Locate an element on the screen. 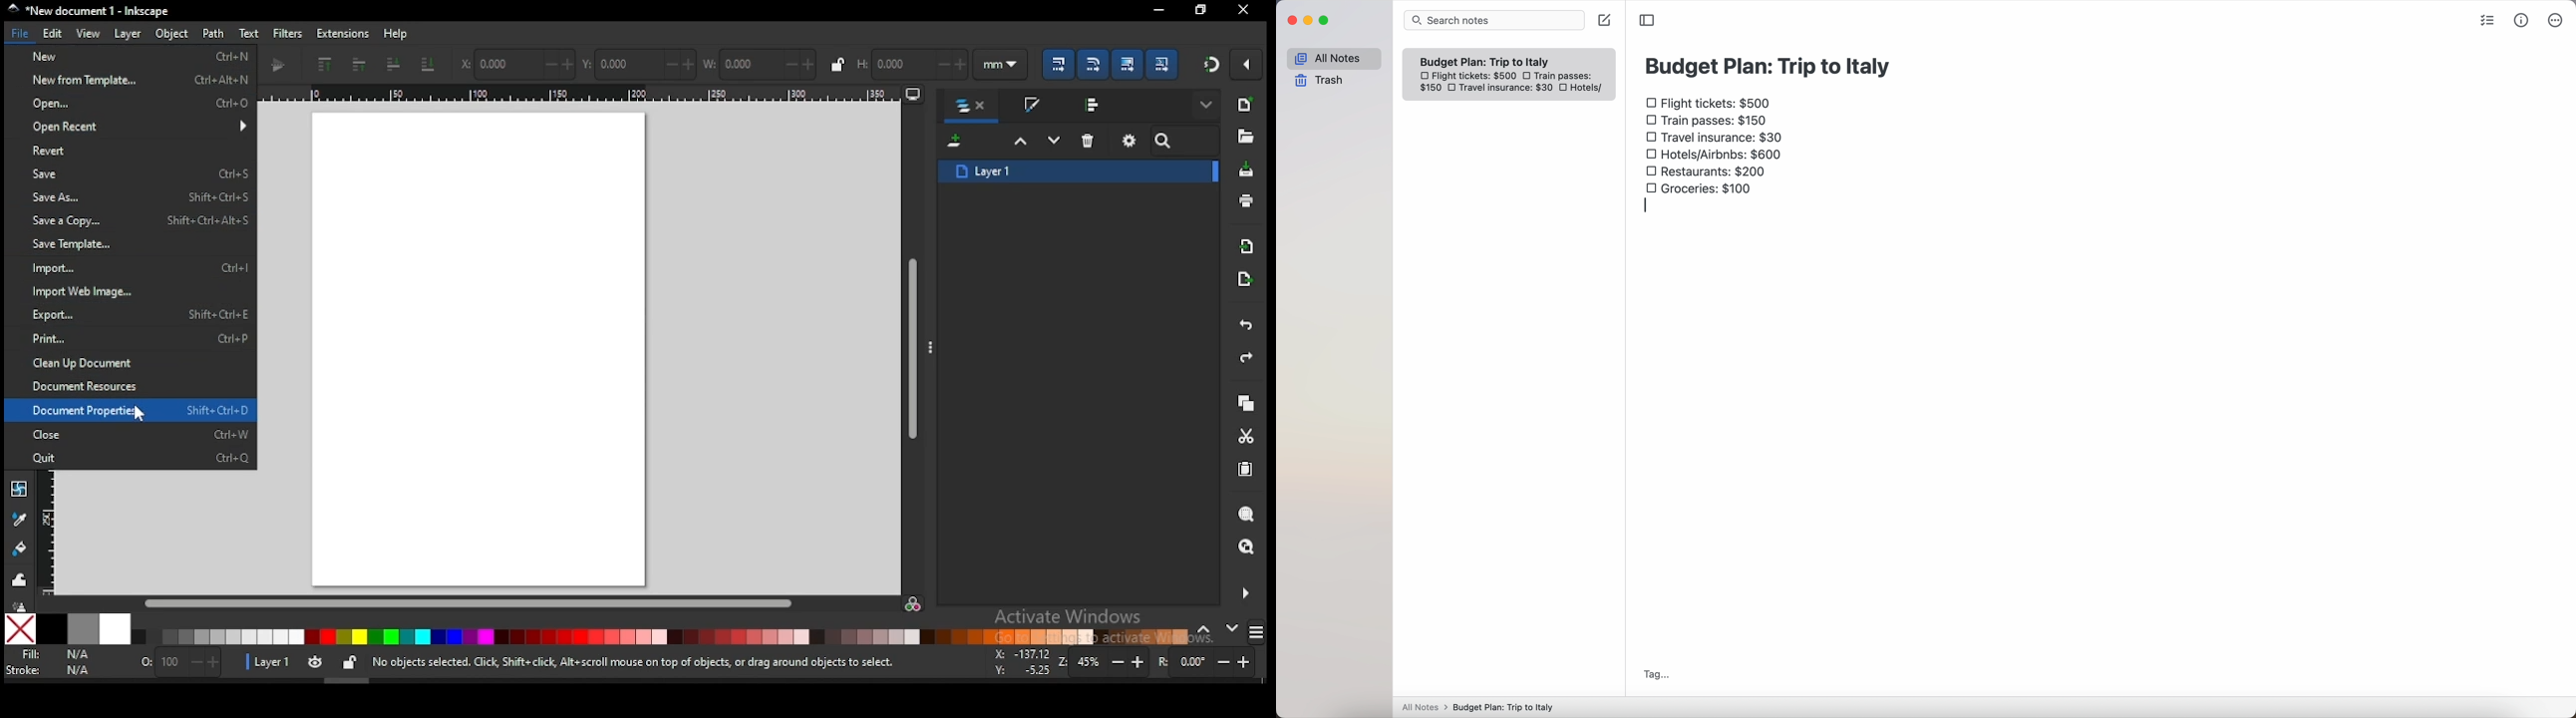  revert is located at coordinates (131, 152).